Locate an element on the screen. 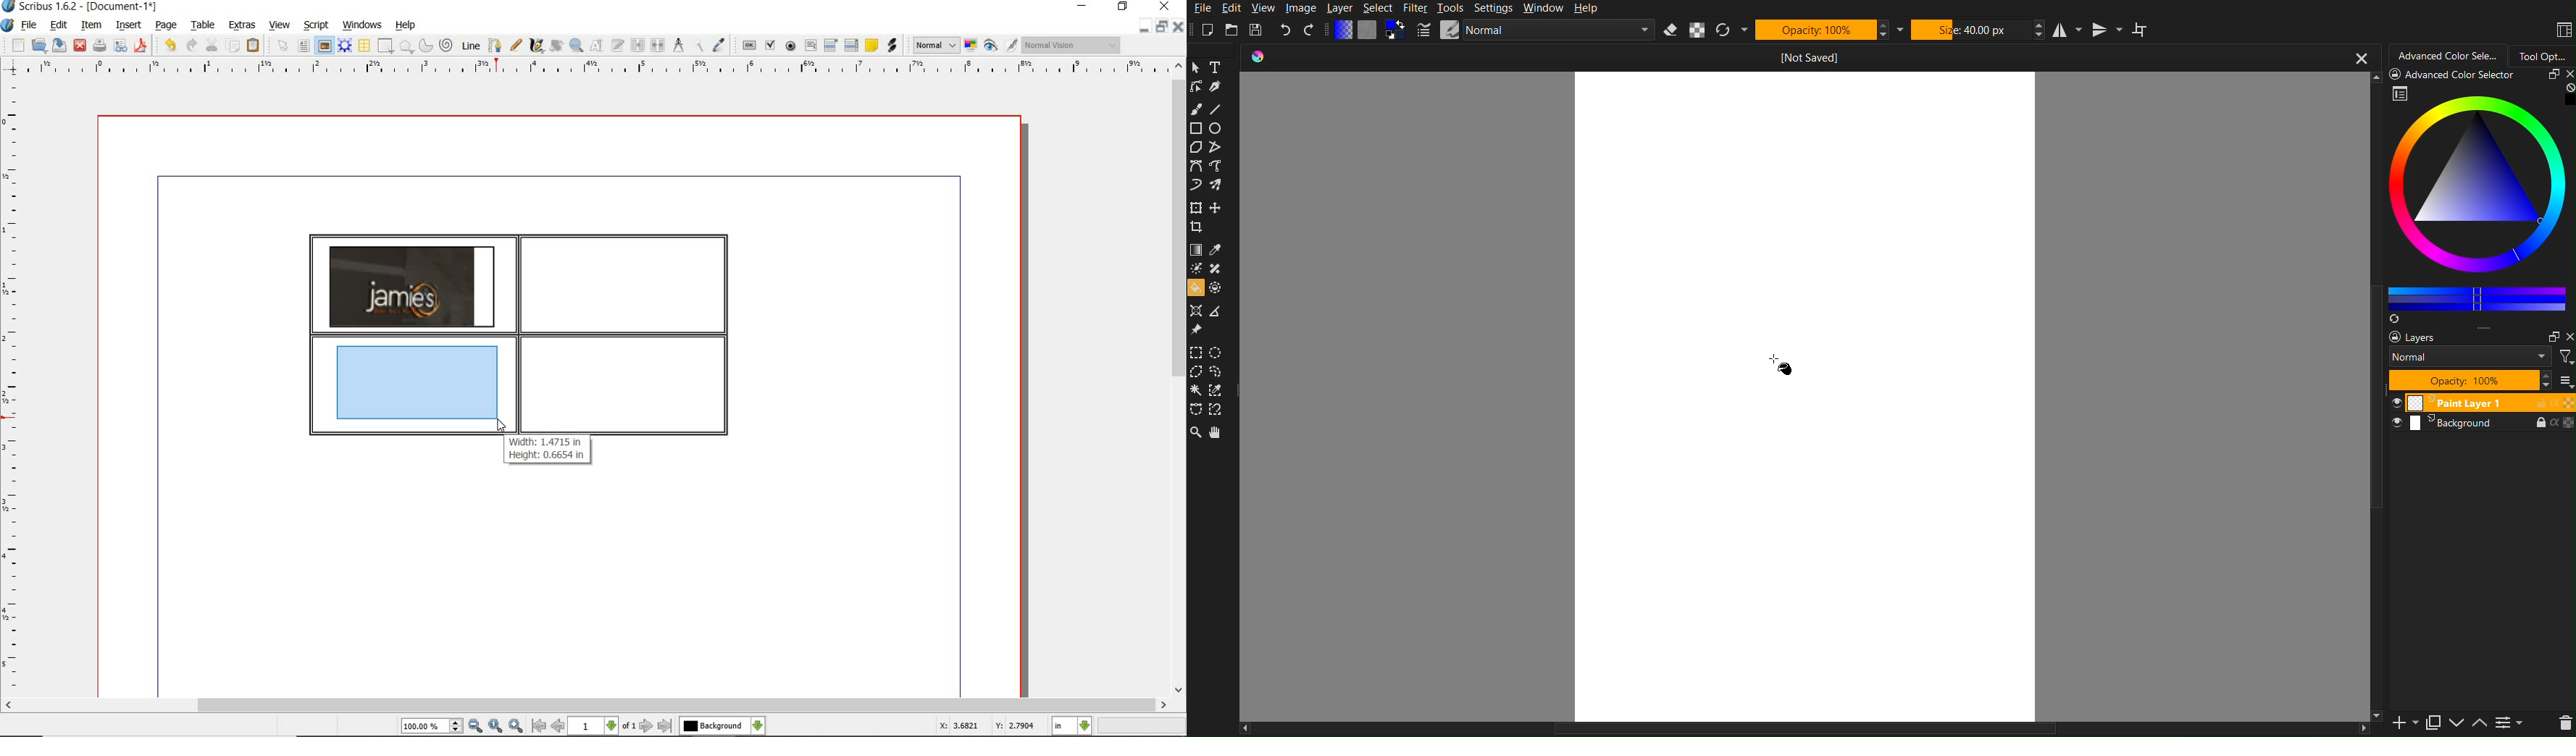 The image size is (2576, 756). image added is located at coordinates (412, 286).